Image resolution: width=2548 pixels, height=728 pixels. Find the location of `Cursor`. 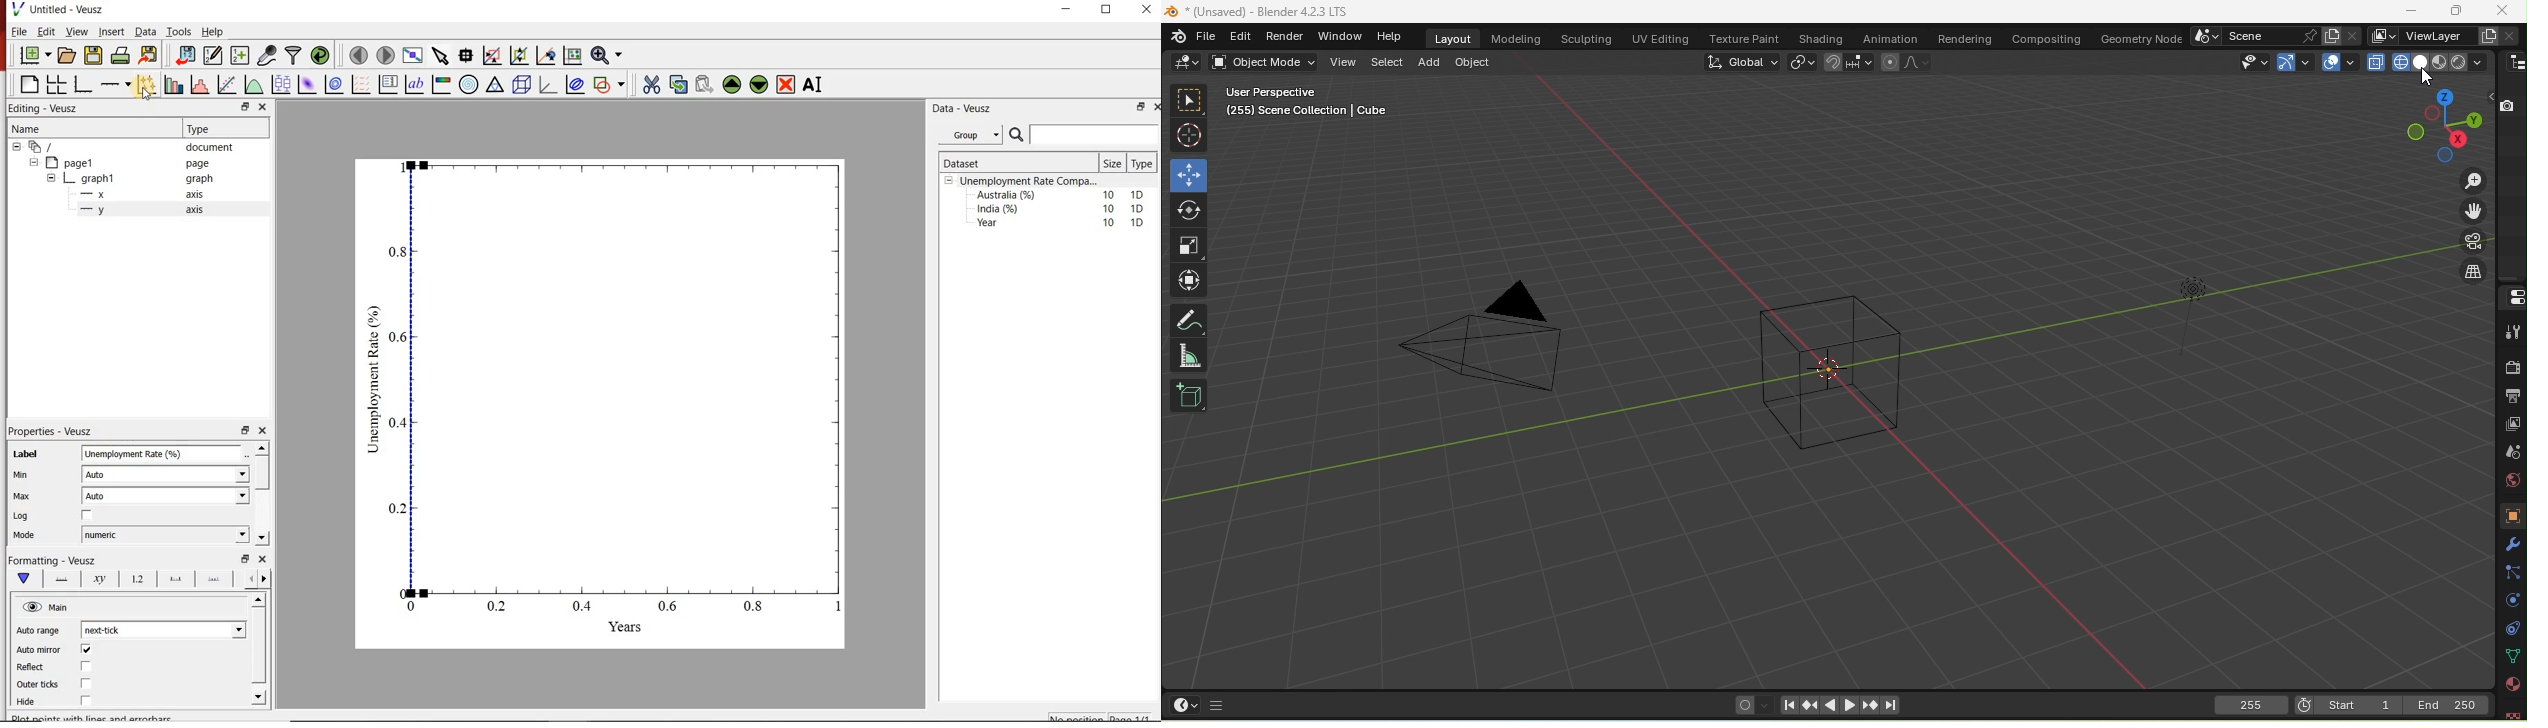

Cursor is located at coordinates (2426, 78).